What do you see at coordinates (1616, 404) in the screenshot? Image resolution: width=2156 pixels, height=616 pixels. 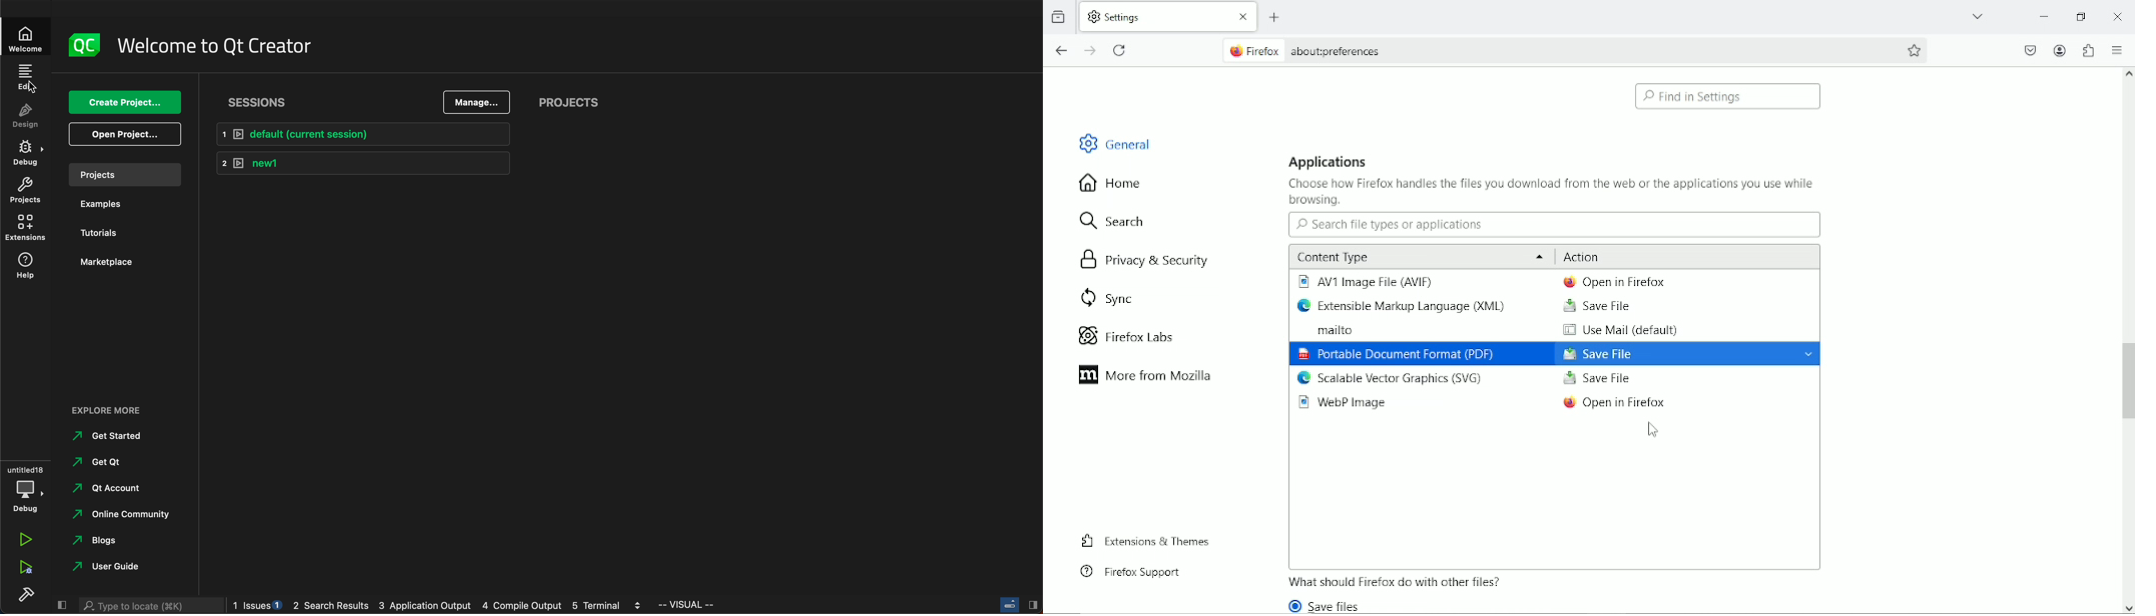 I see `Open in firefox` at bounding box center [1616, 404].